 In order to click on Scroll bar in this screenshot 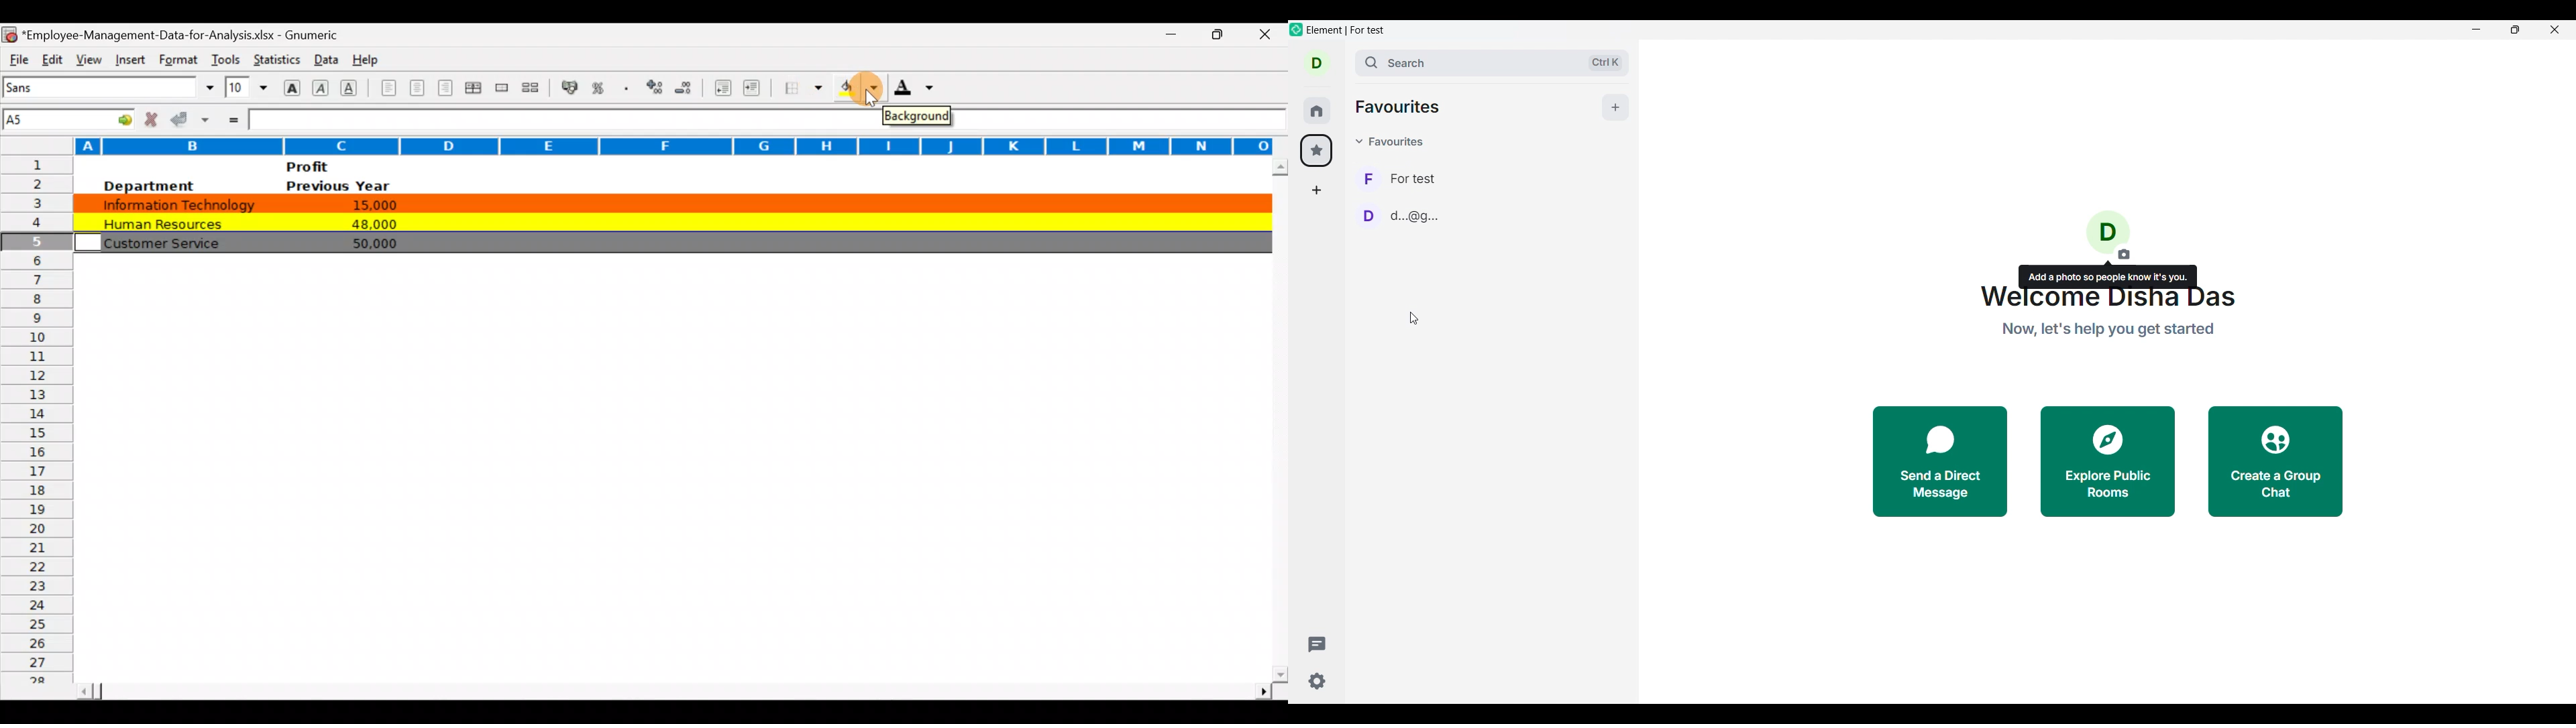, I will do `click(672, 687)`.